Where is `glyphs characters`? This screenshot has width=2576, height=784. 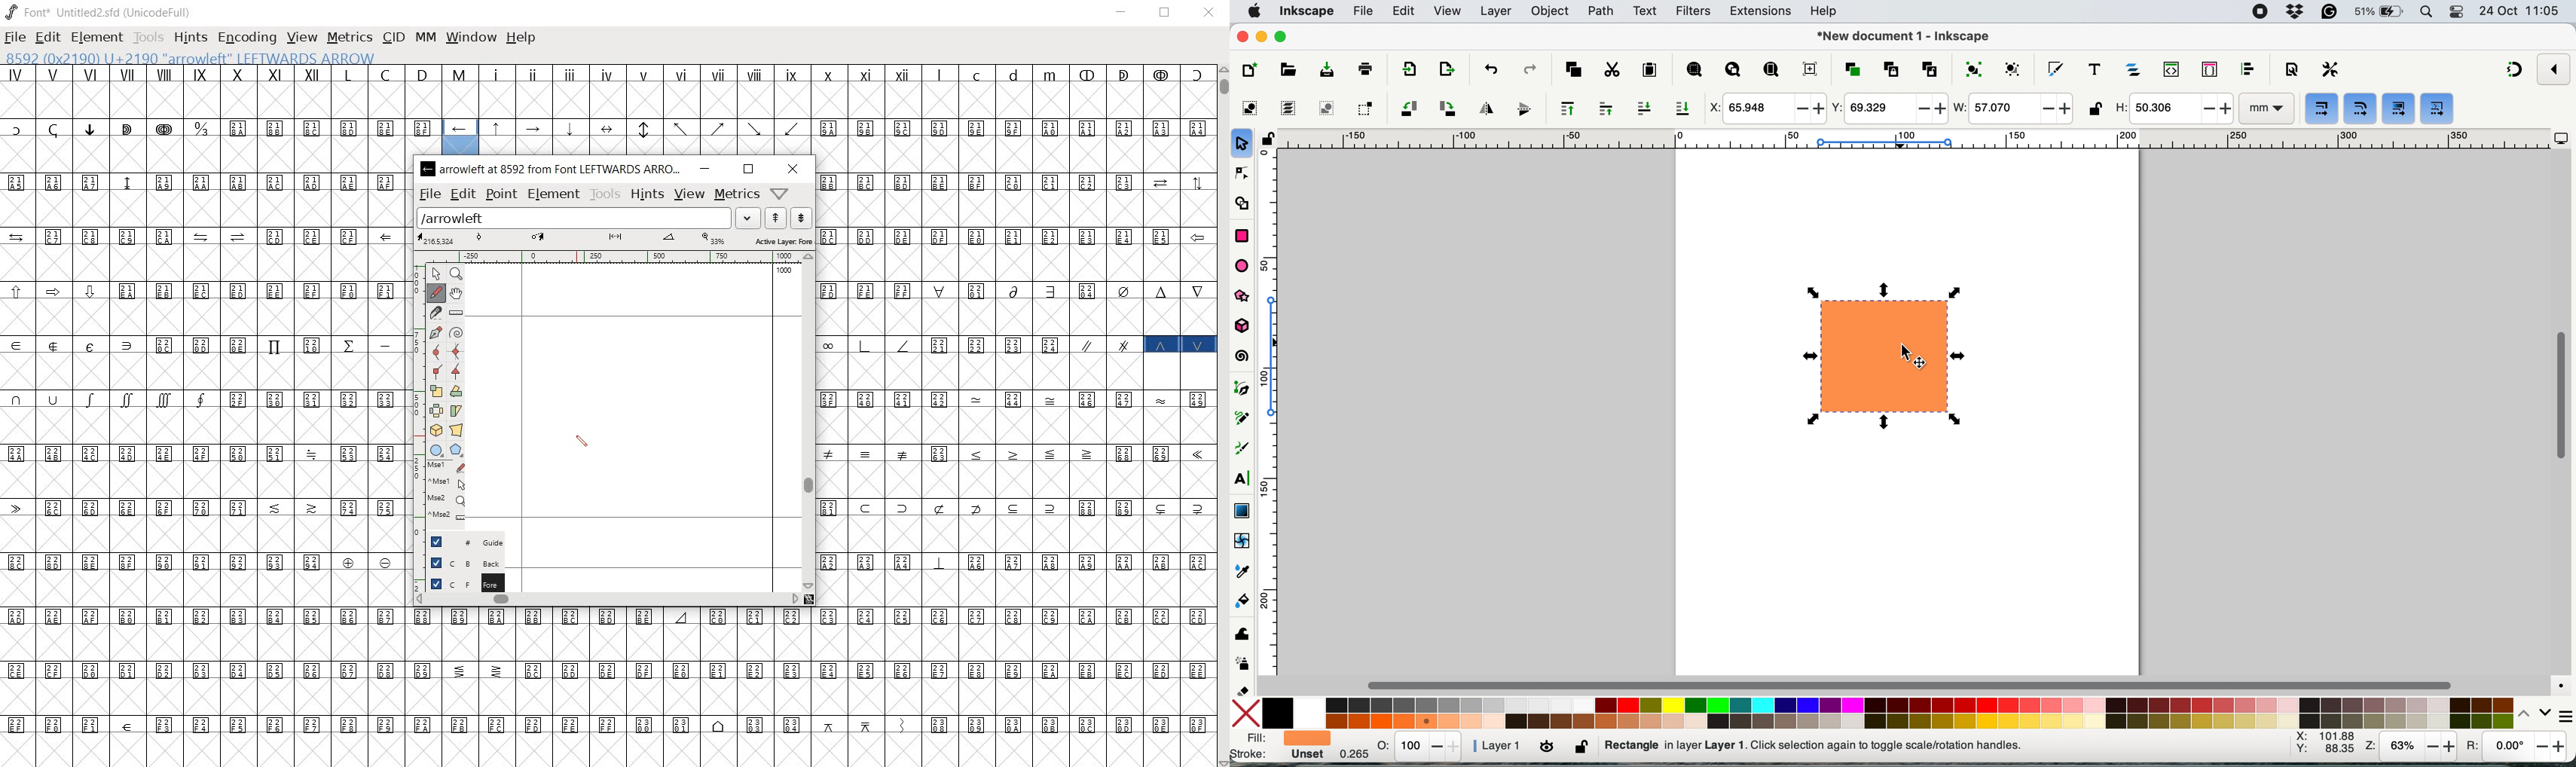
glyphs characters is located at coordinates (1015, 412).